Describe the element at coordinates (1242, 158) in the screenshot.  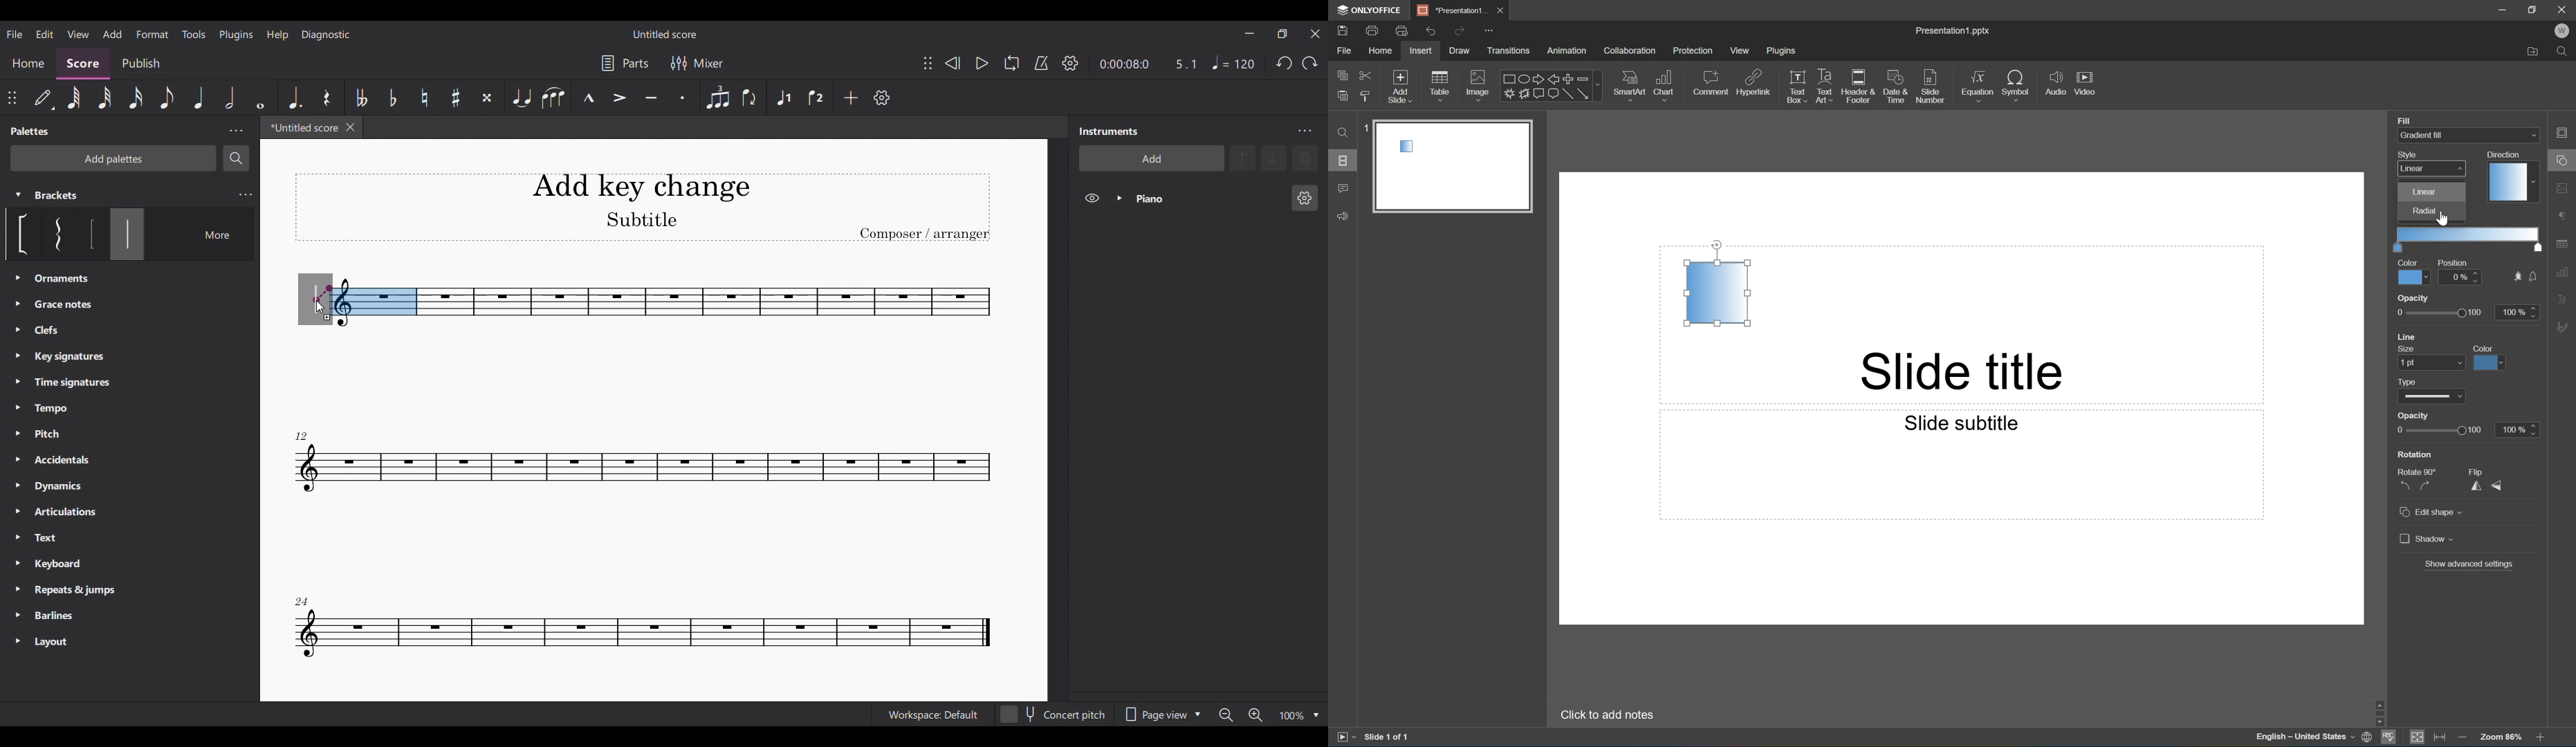
I see `Move above` at that location.